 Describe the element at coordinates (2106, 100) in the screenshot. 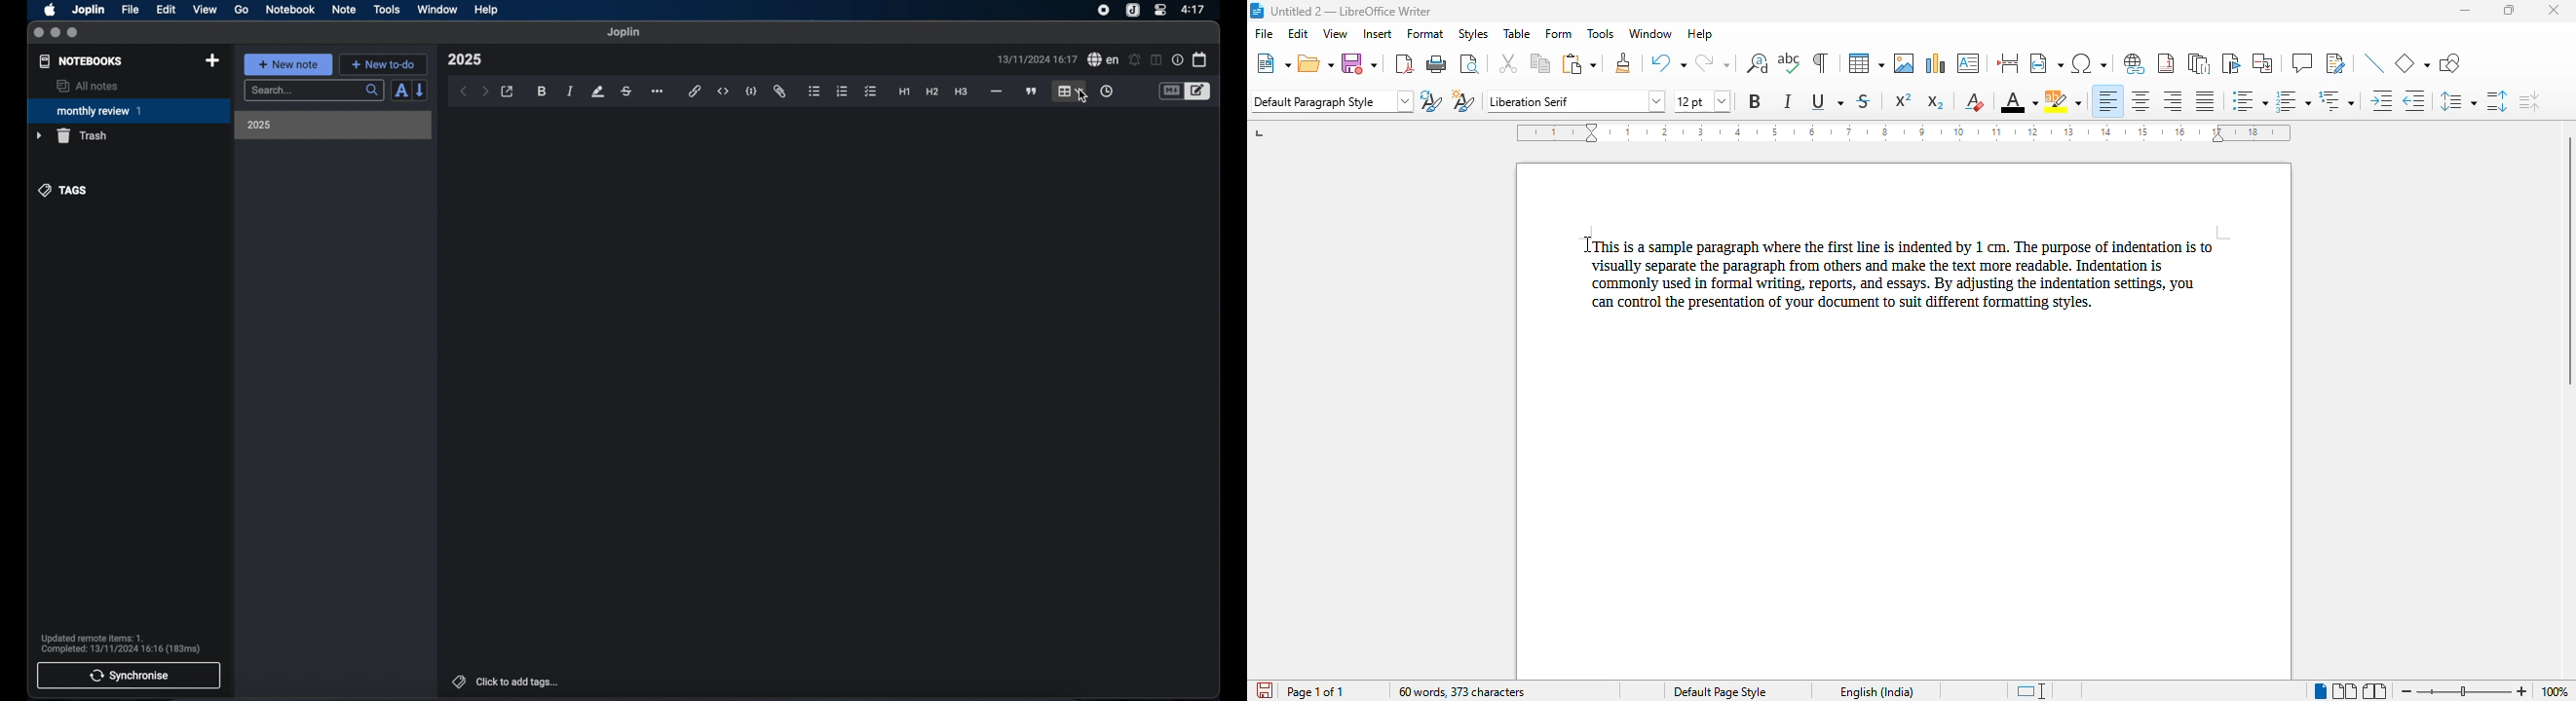

I see `align left` at that location.